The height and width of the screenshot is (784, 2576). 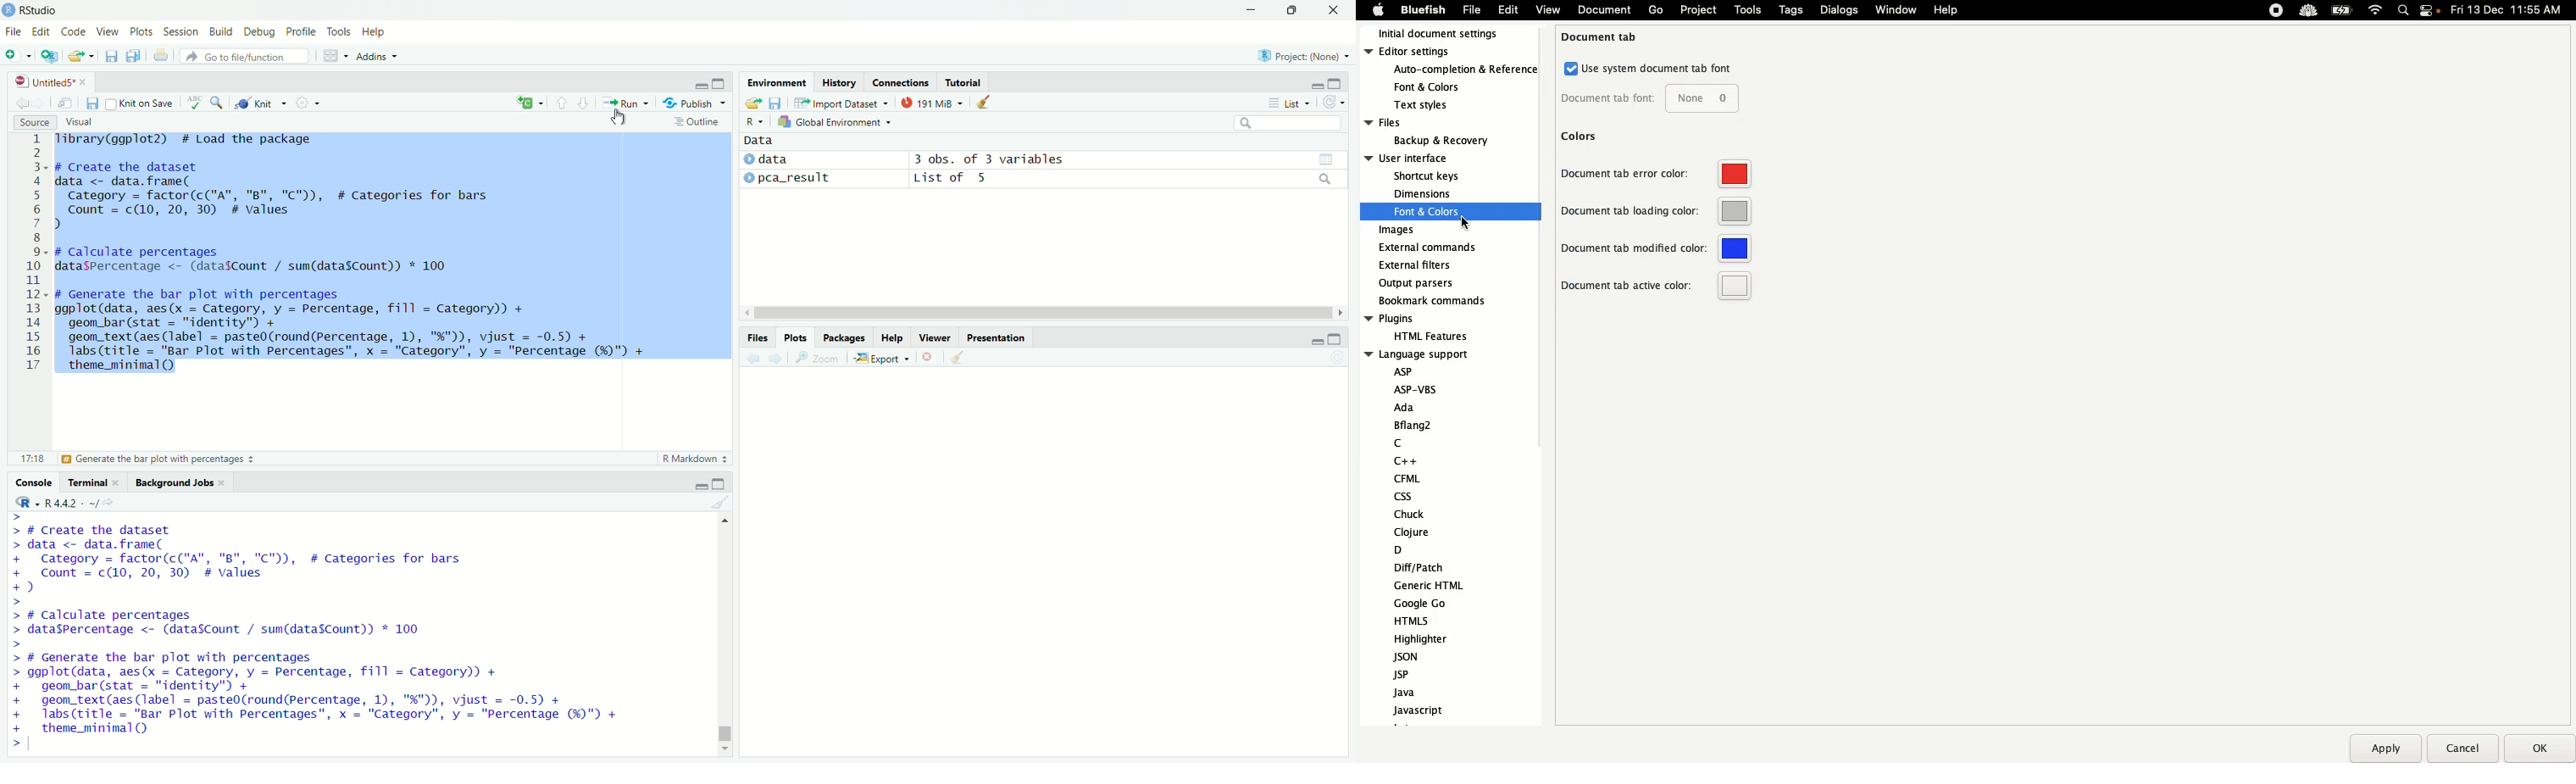 What do you see at coordinates (100, 459) in the screenshot?
I see `calculate percentages` at bounding box center [100, 459].